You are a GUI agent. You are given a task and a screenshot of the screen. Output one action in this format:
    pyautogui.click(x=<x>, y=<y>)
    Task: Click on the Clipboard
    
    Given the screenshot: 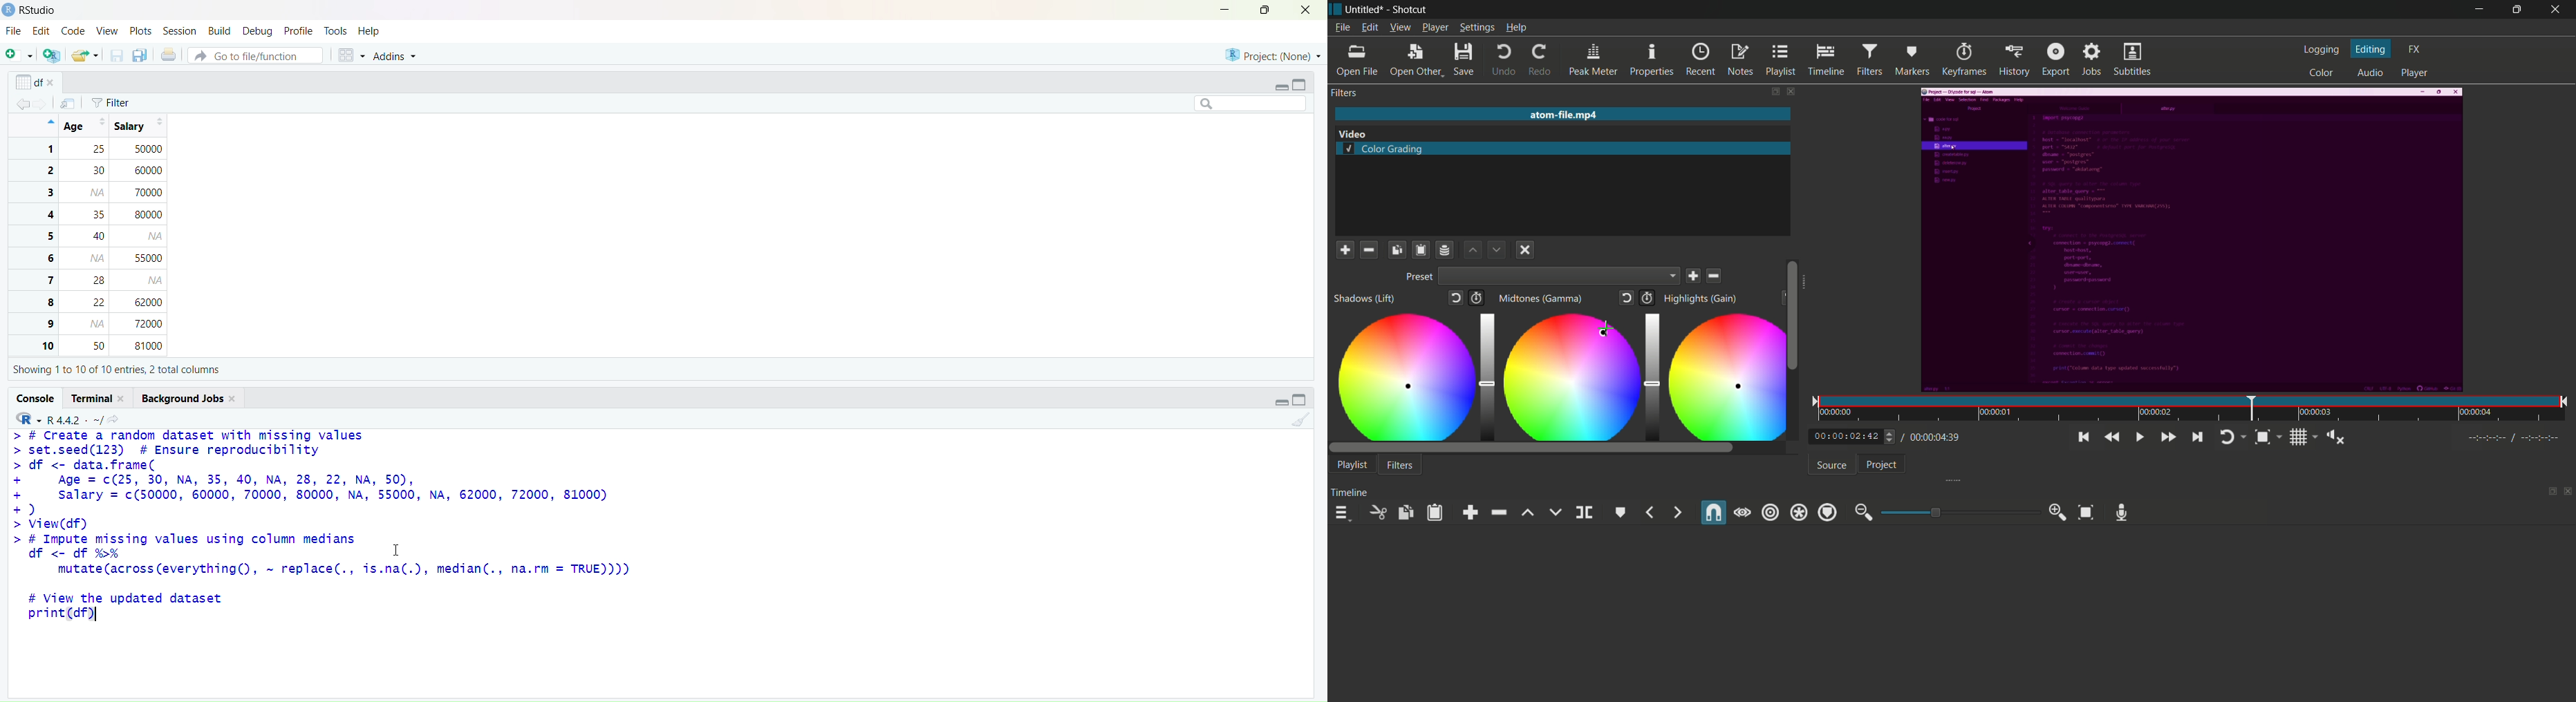 What is the action you would take?
    pyautogui.click(x=1420, y=250)
    